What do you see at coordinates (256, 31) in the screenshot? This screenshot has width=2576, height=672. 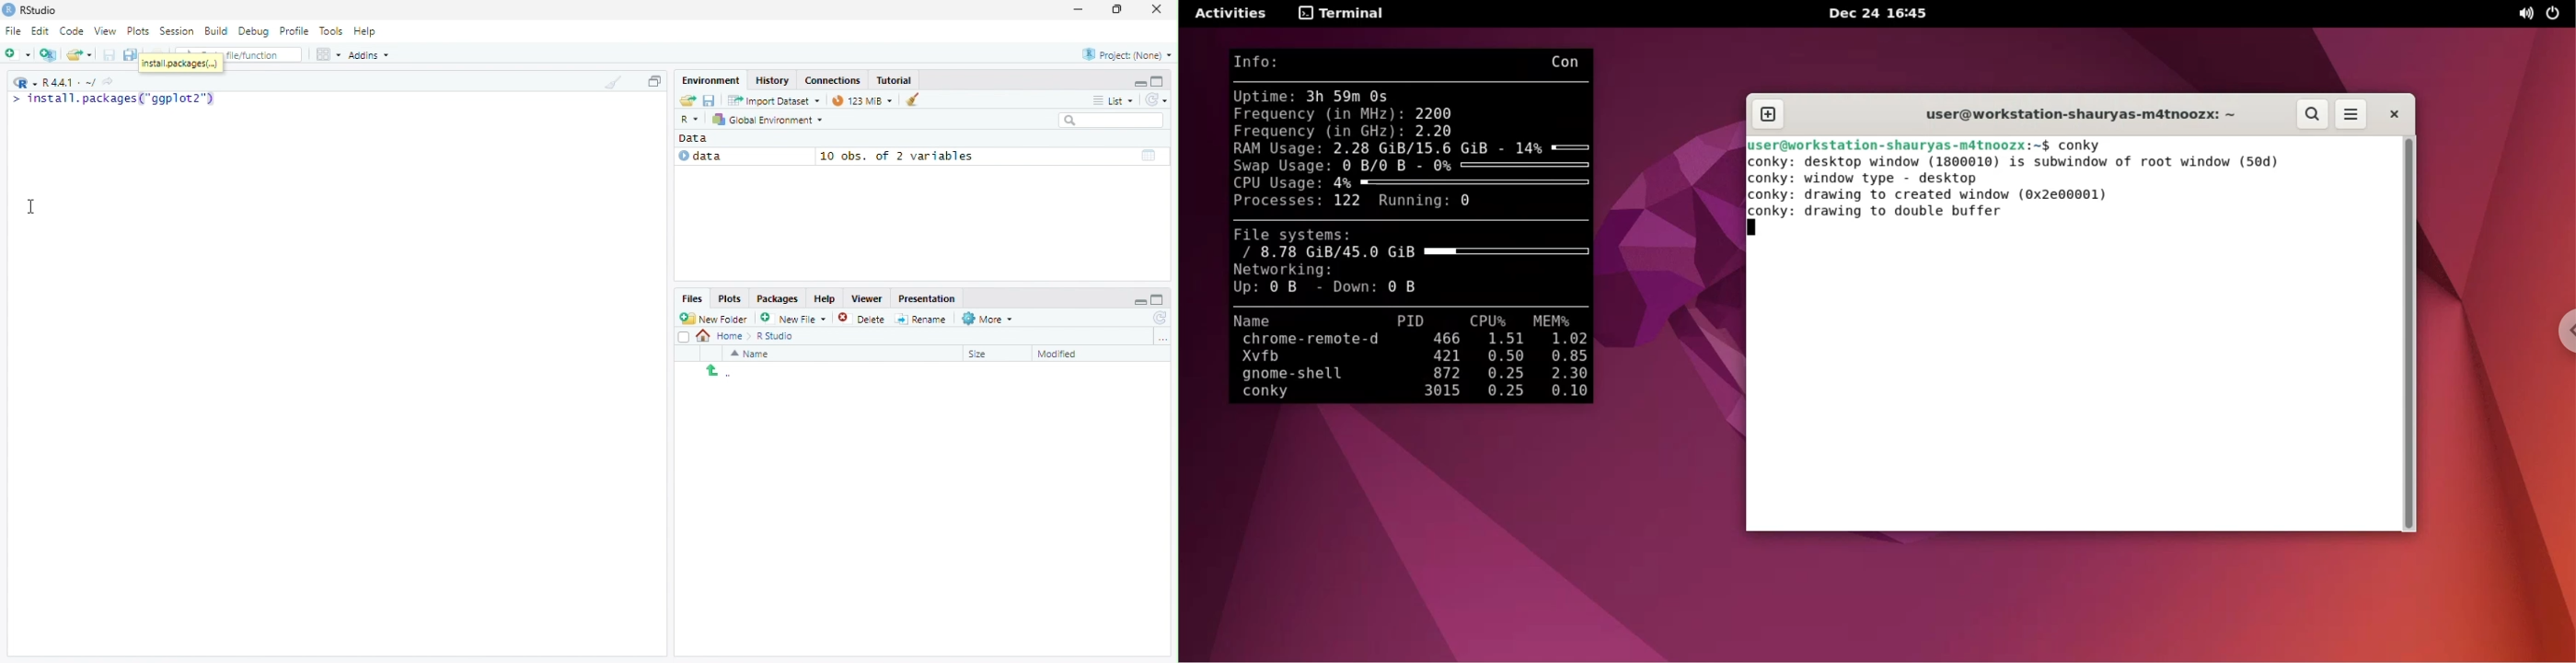 I see `Debug` at bounding box center [256, 31].